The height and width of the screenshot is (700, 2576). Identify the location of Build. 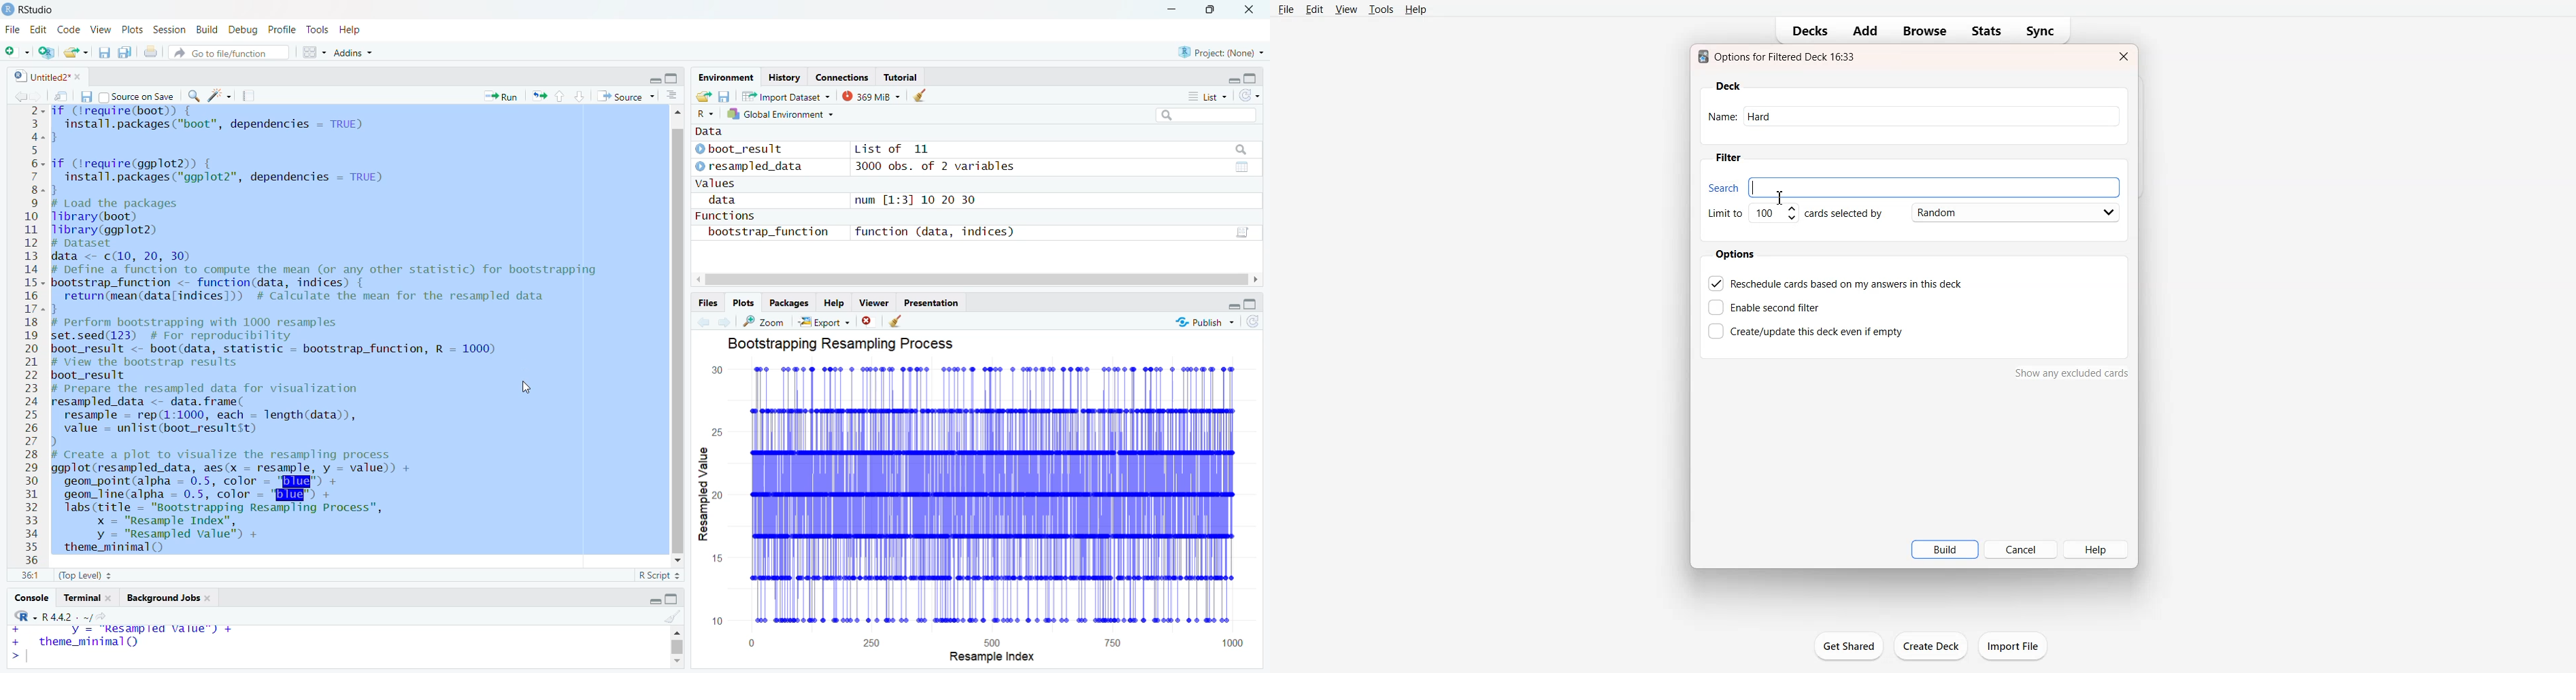
(207, 30).